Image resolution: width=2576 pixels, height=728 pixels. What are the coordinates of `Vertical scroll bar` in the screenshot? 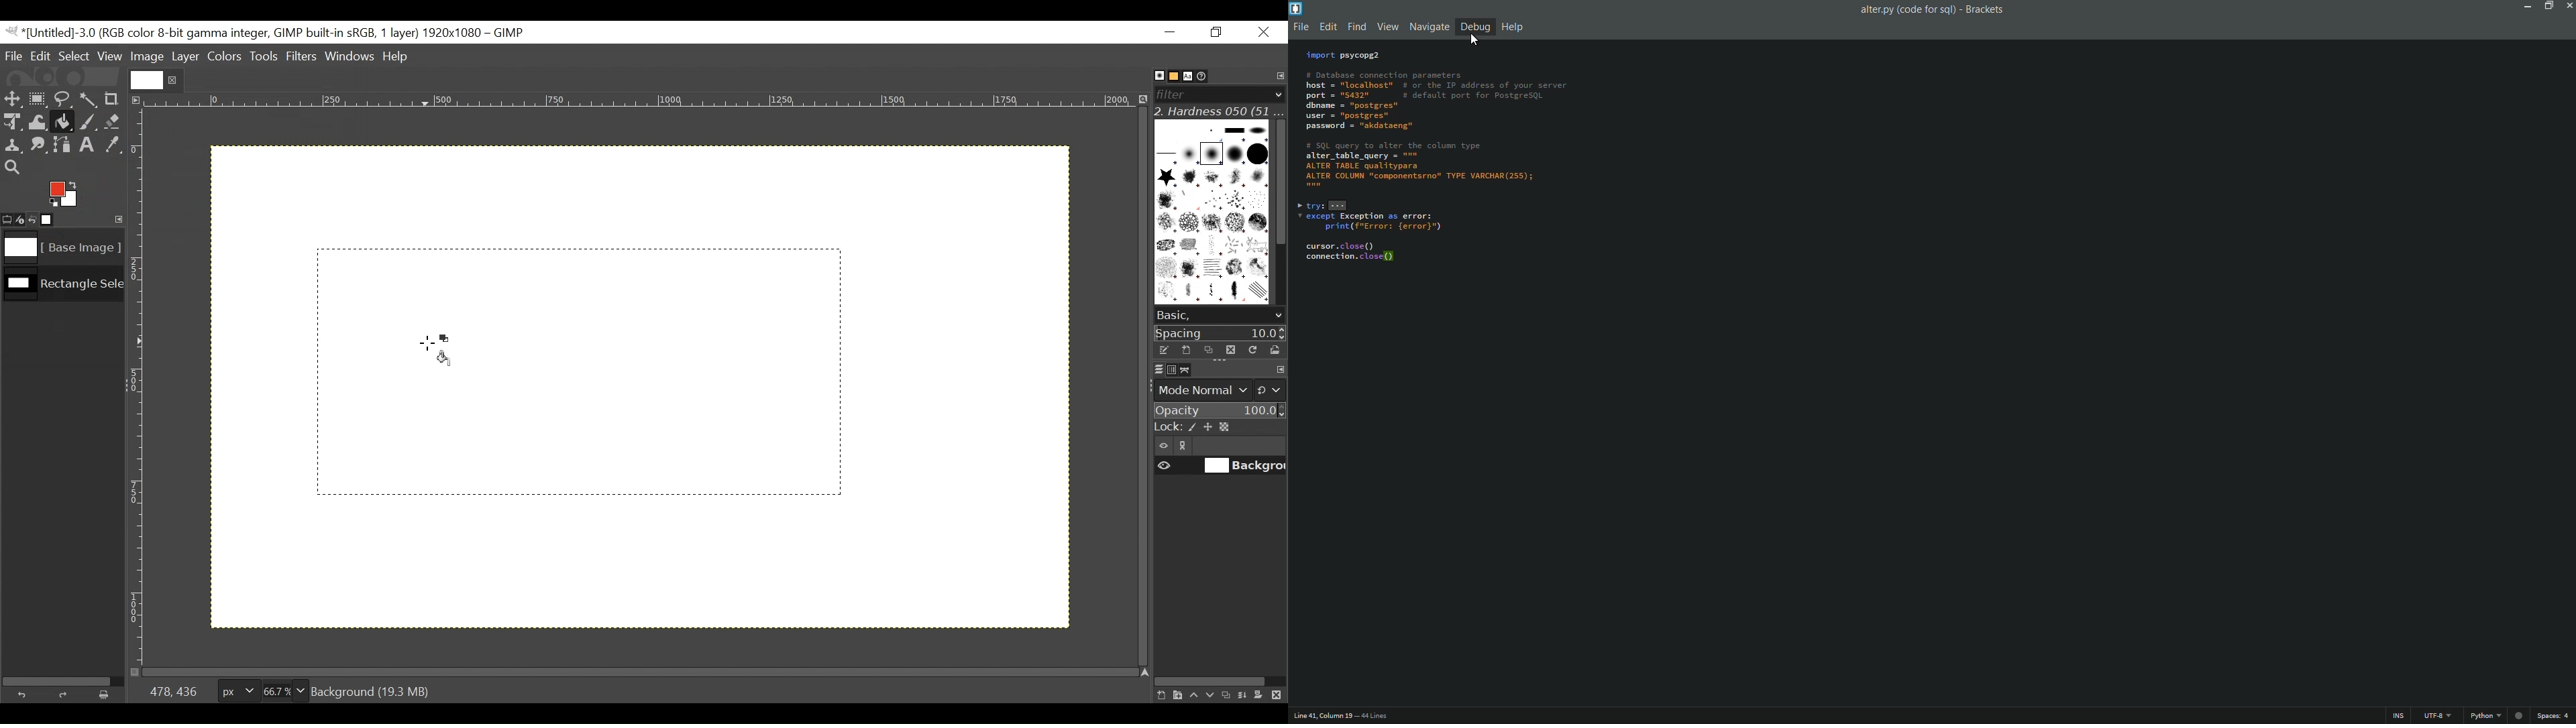 It's located at (1279, 180).